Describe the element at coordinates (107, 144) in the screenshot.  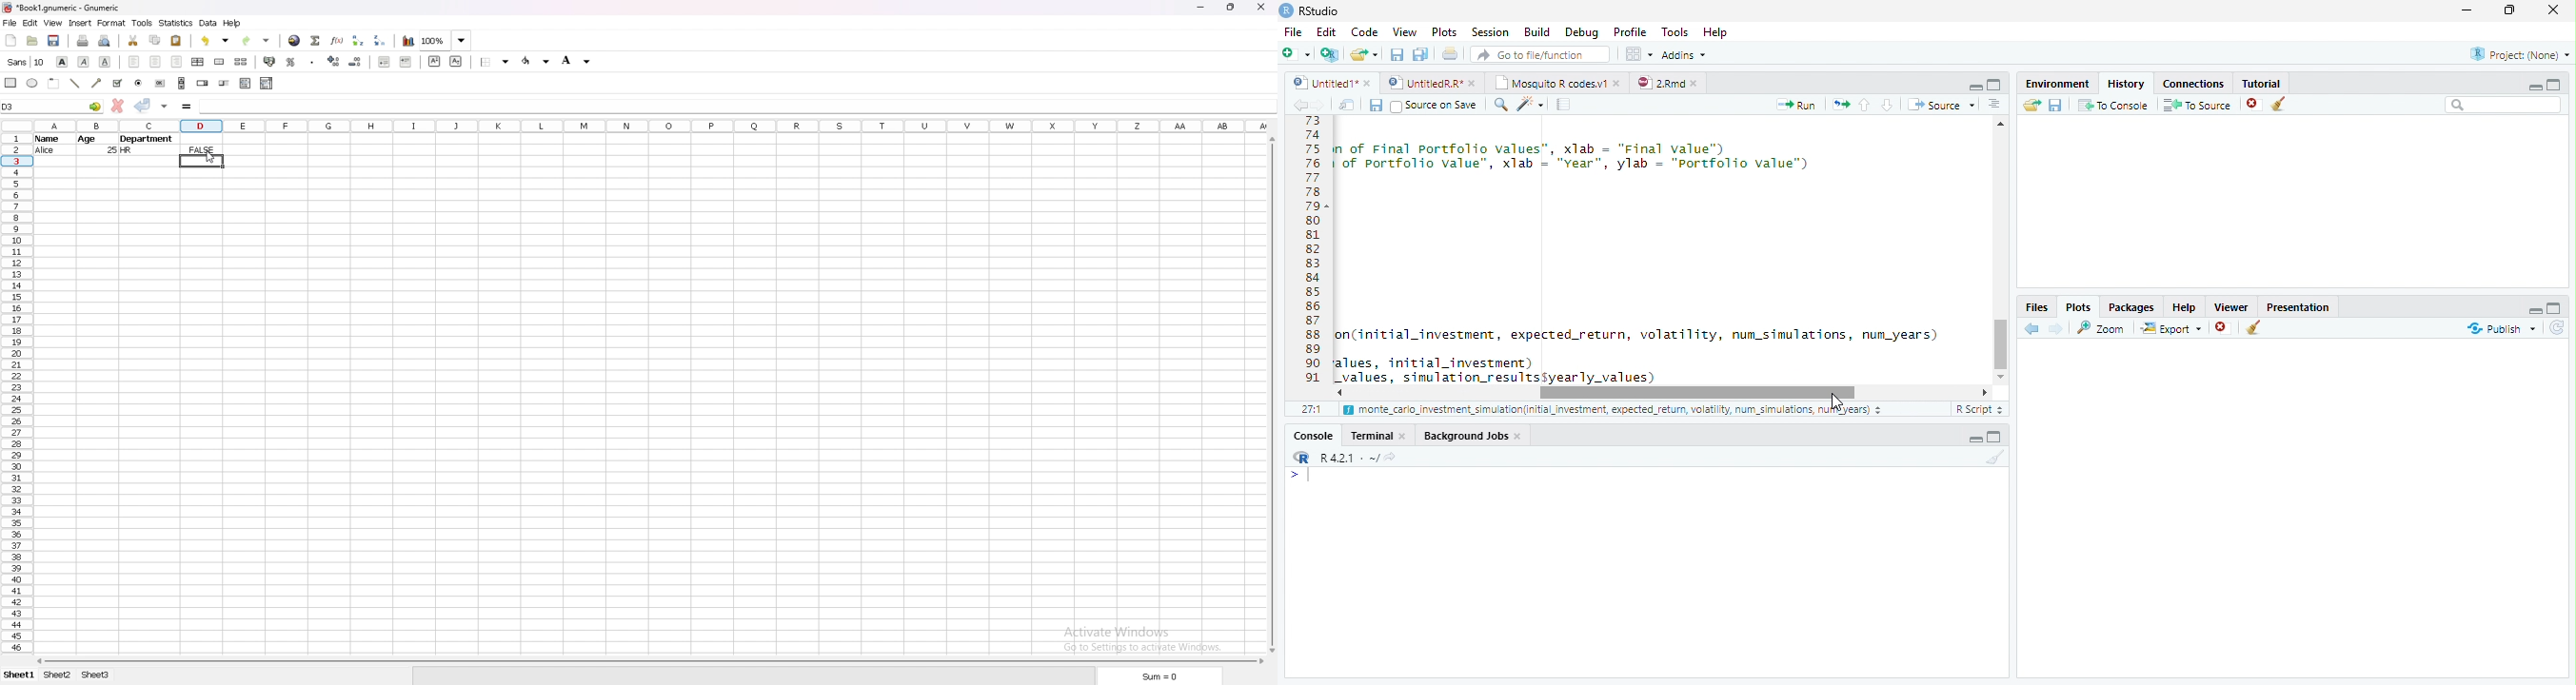
I see `data` at that location.